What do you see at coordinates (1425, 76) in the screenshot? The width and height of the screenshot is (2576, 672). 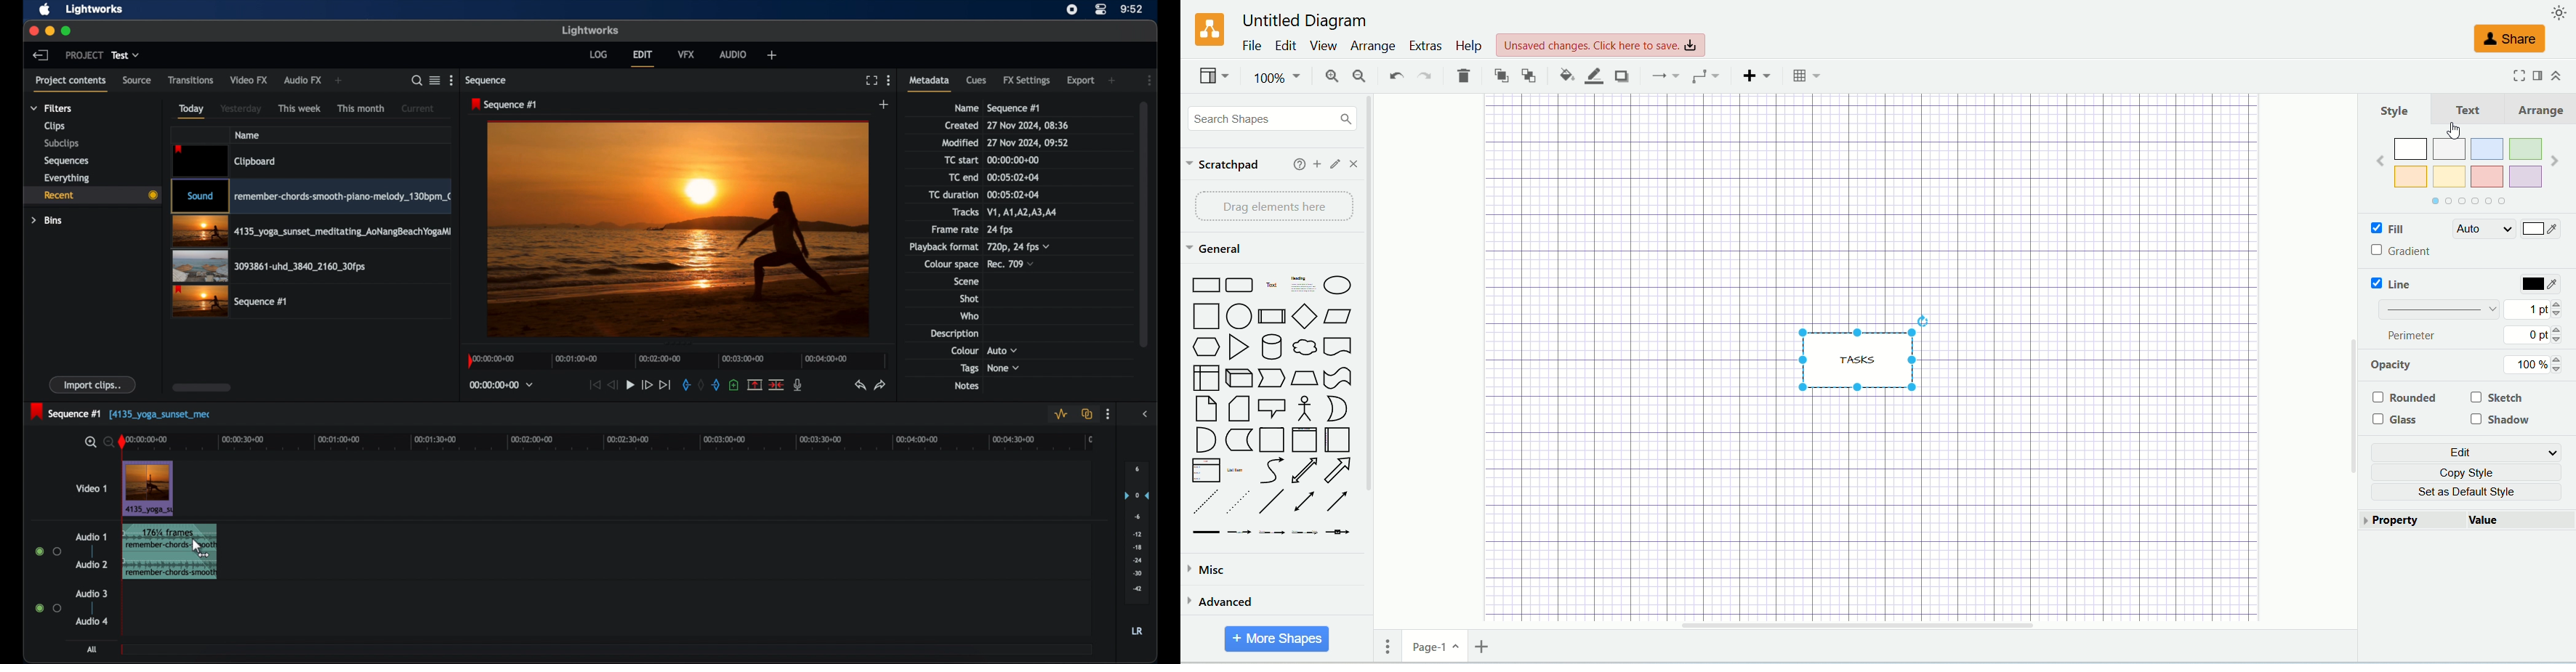 I see `redo` at bounding box center [1425, 76].